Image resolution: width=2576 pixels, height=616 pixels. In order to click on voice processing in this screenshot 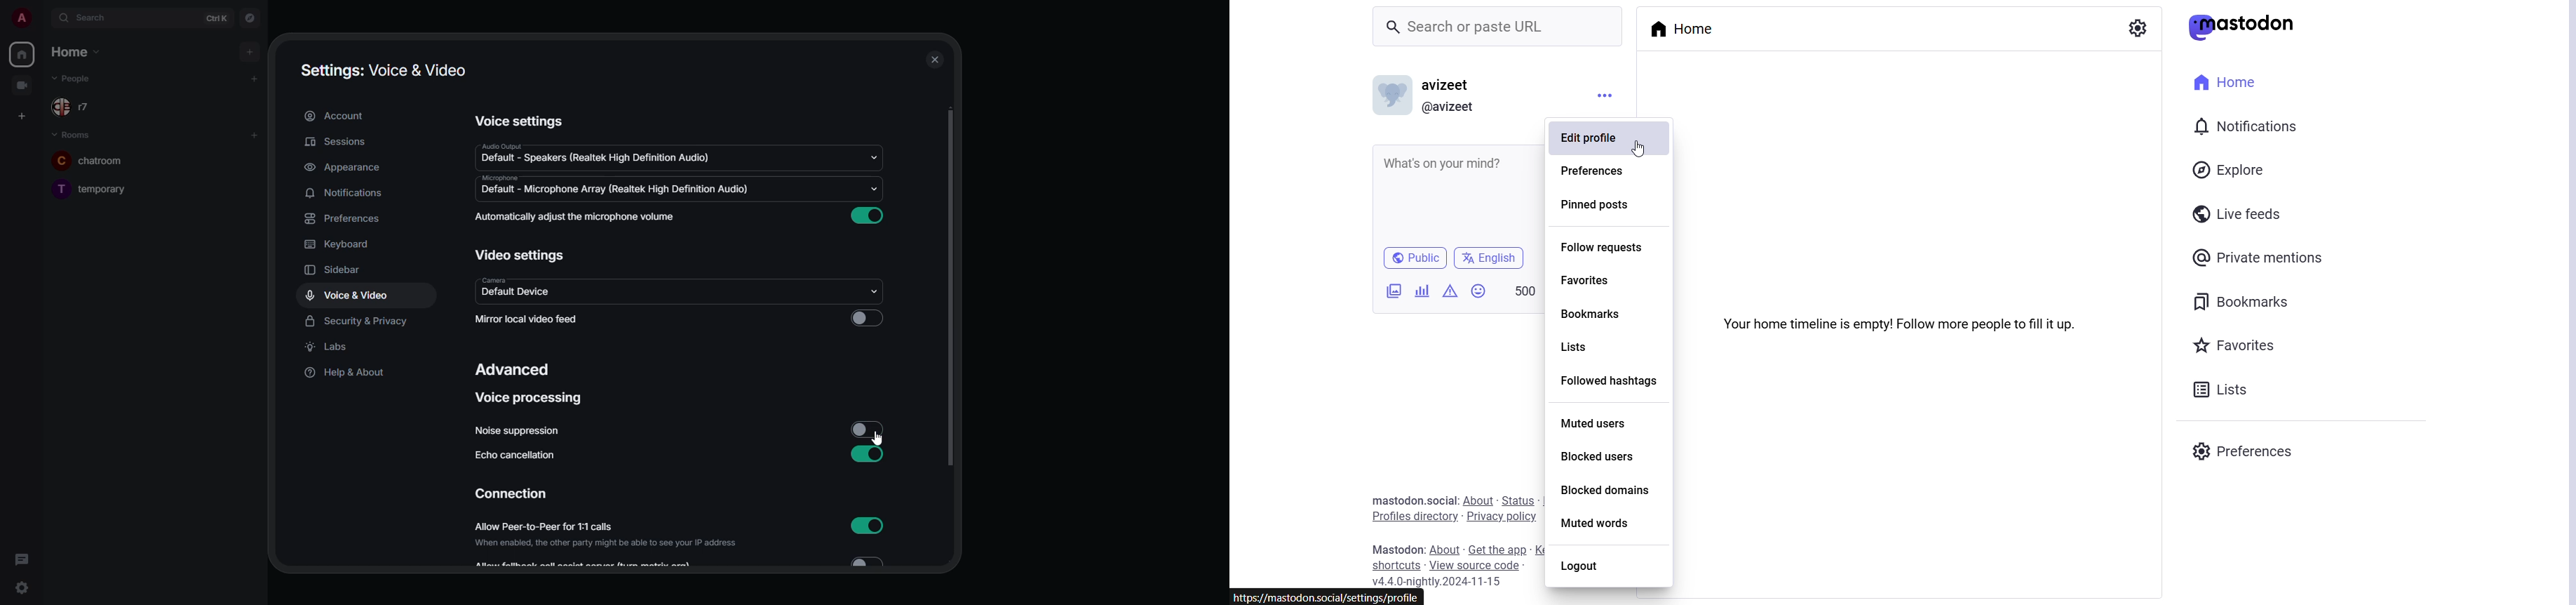, I will do `click(532, 398)`.